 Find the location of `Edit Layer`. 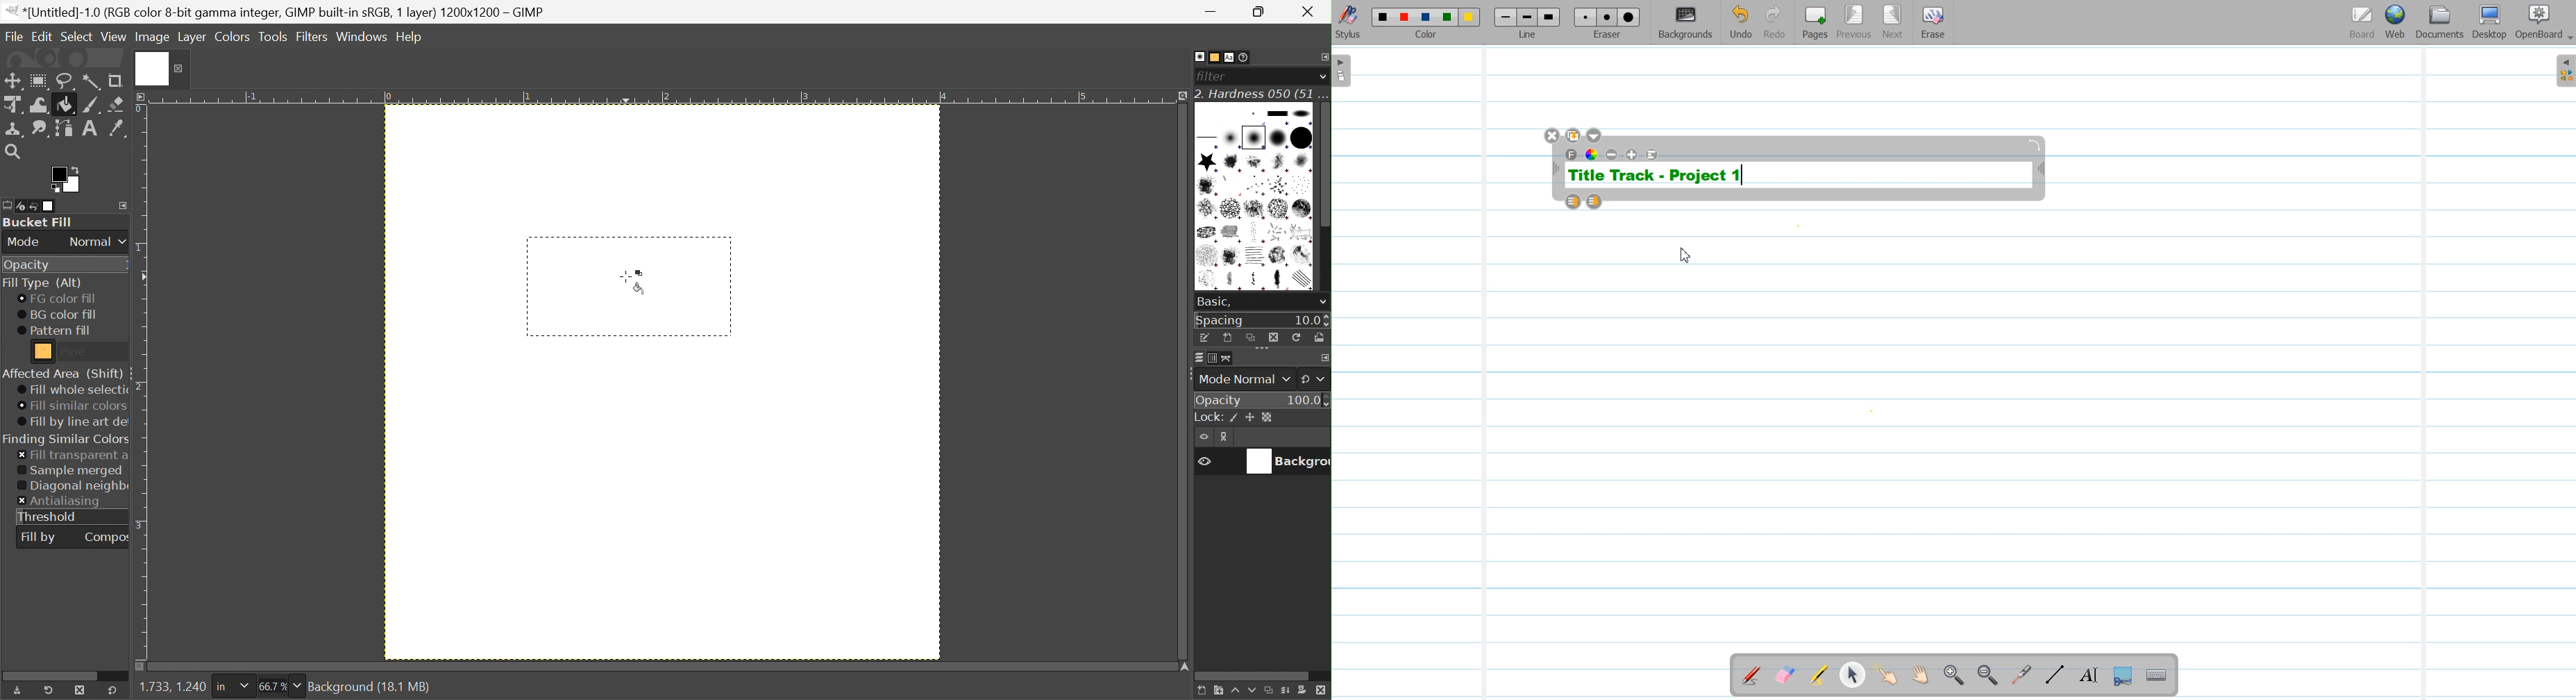

Edit Layer is located at coordinates (1227, 437).